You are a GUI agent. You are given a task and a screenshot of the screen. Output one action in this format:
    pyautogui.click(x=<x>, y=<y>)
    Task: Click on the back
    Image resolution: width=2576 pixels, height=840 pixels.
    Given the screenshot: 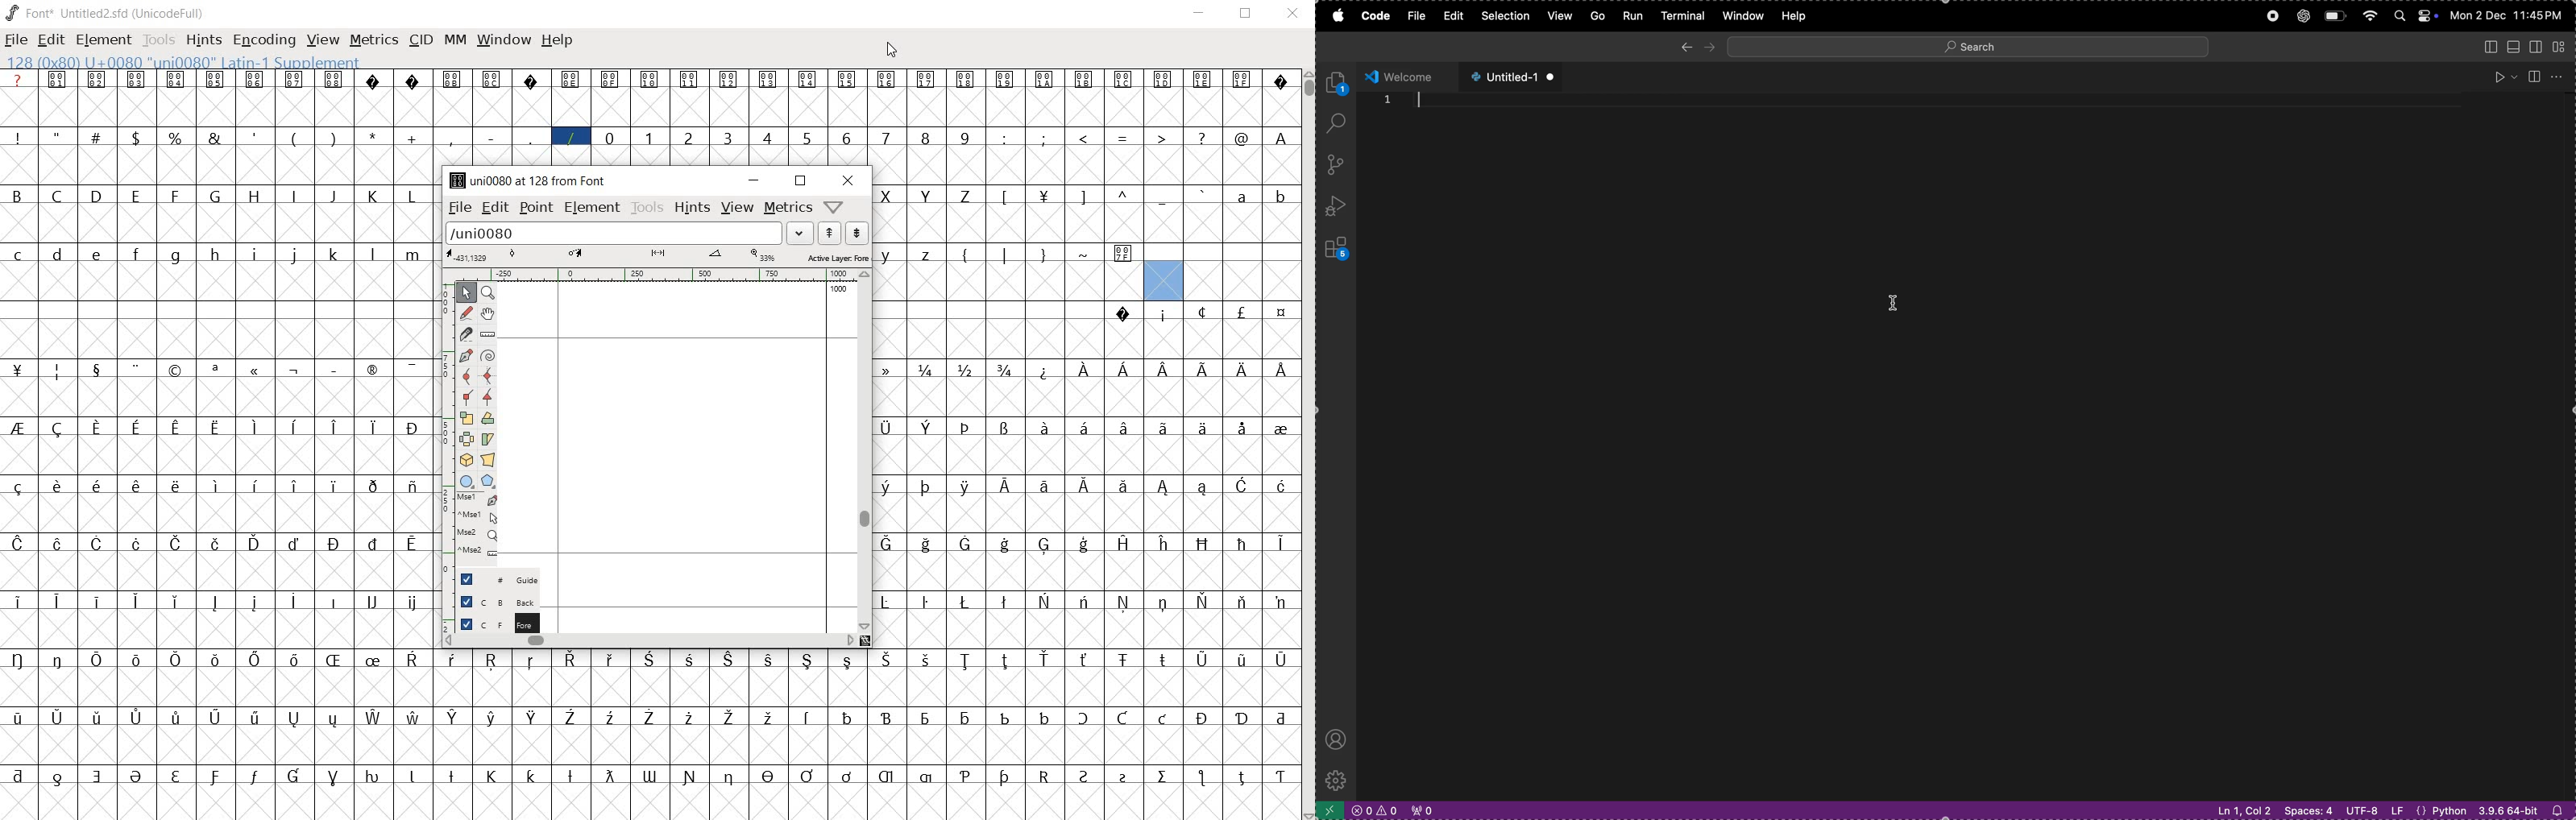 What is the action you would take?
    pyautogui.click(x=1684, y=47)
    